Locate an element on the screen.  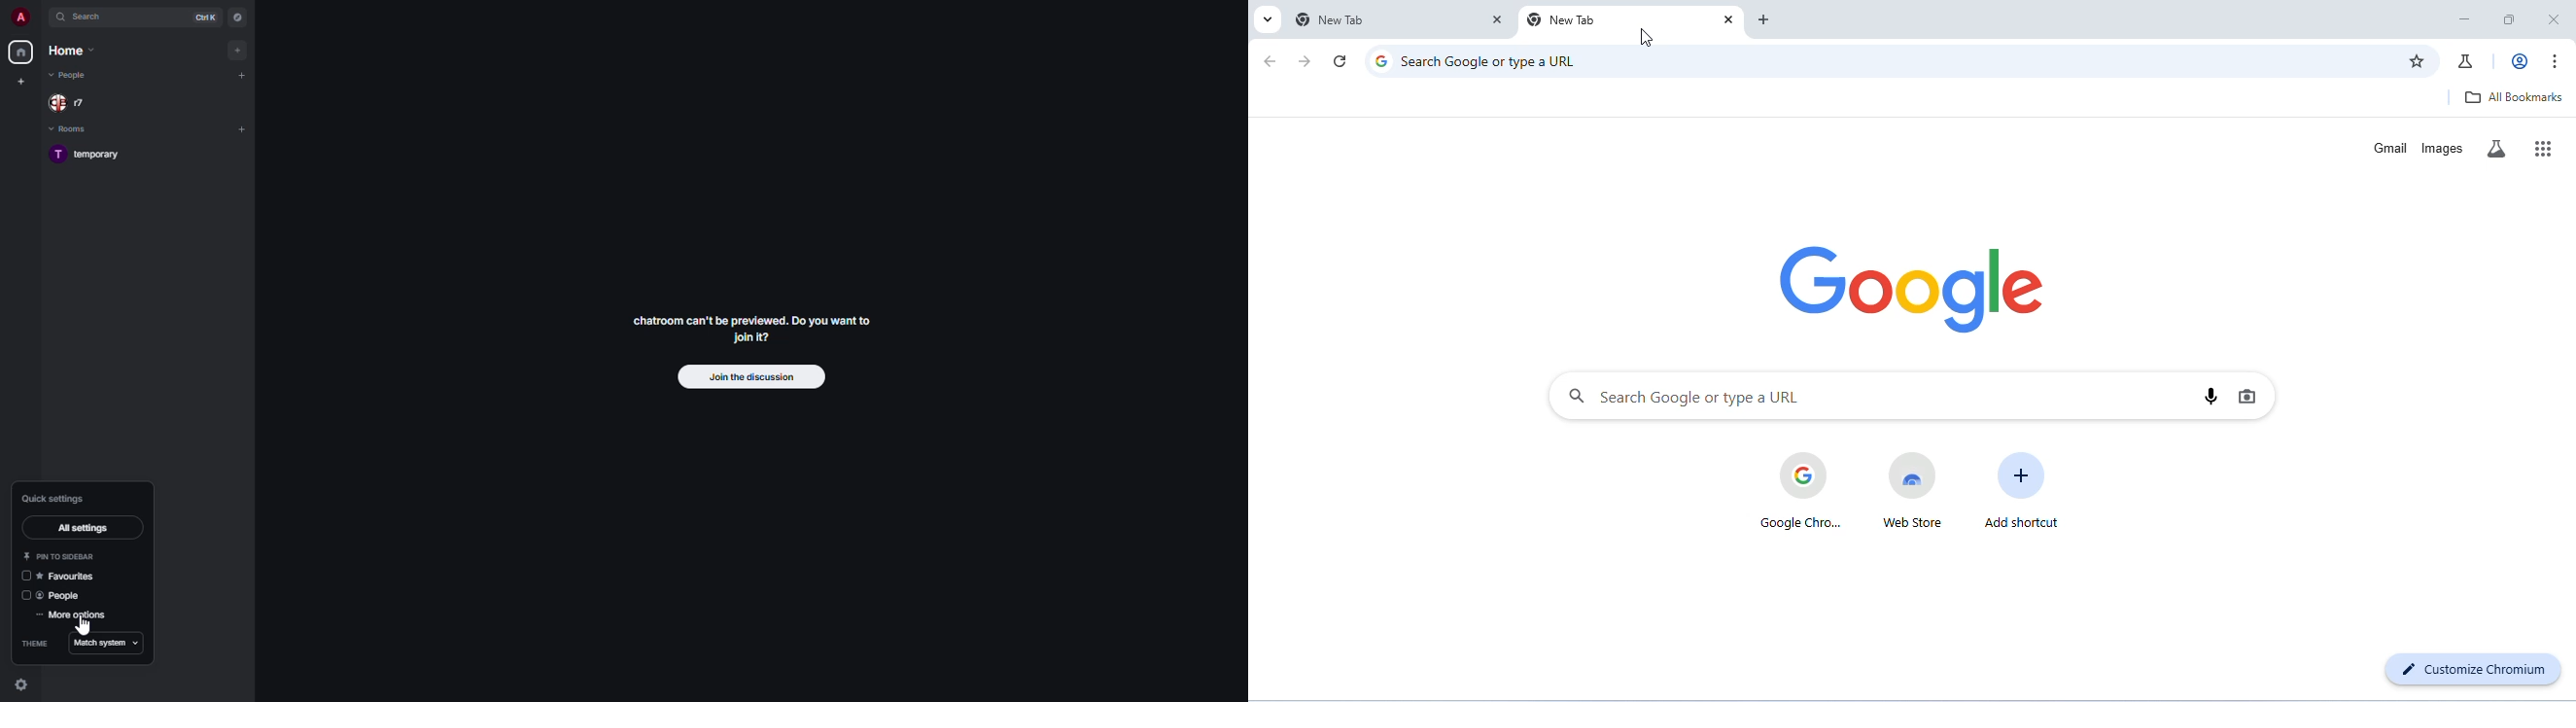
search is located at coordinates (97, 17).